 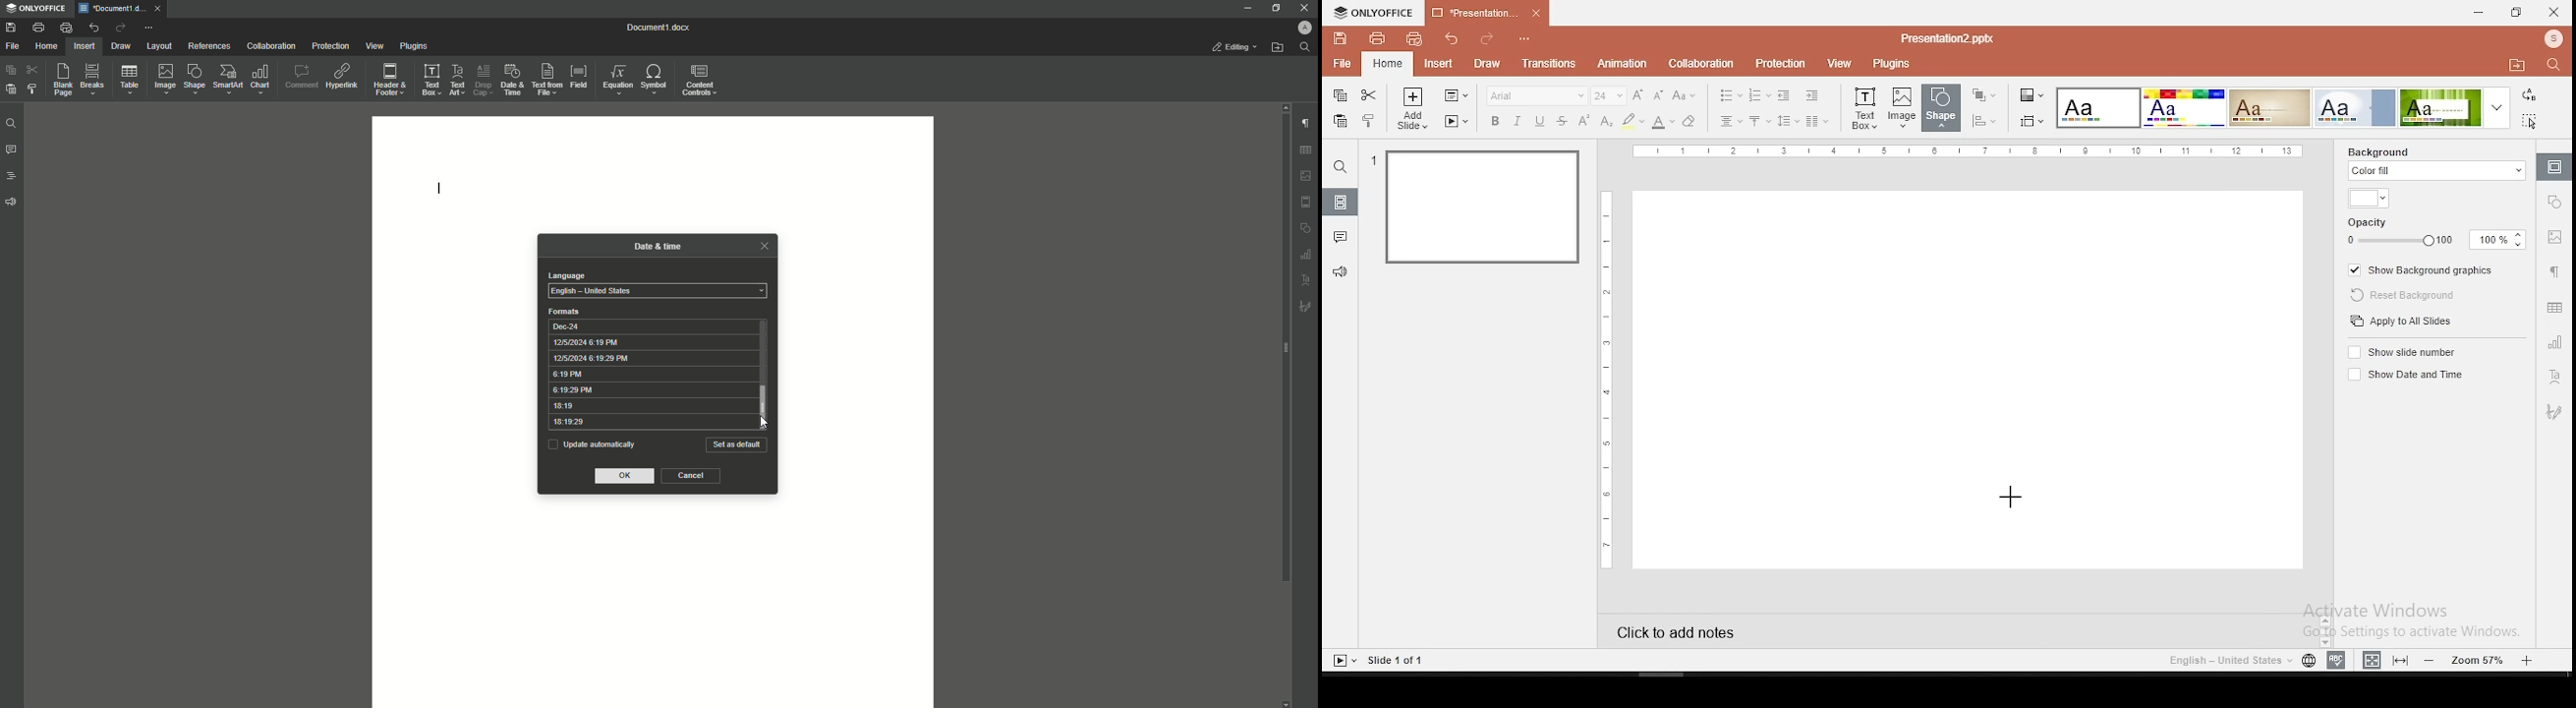 I want to click on table settings, so click(x=2554, y=307).